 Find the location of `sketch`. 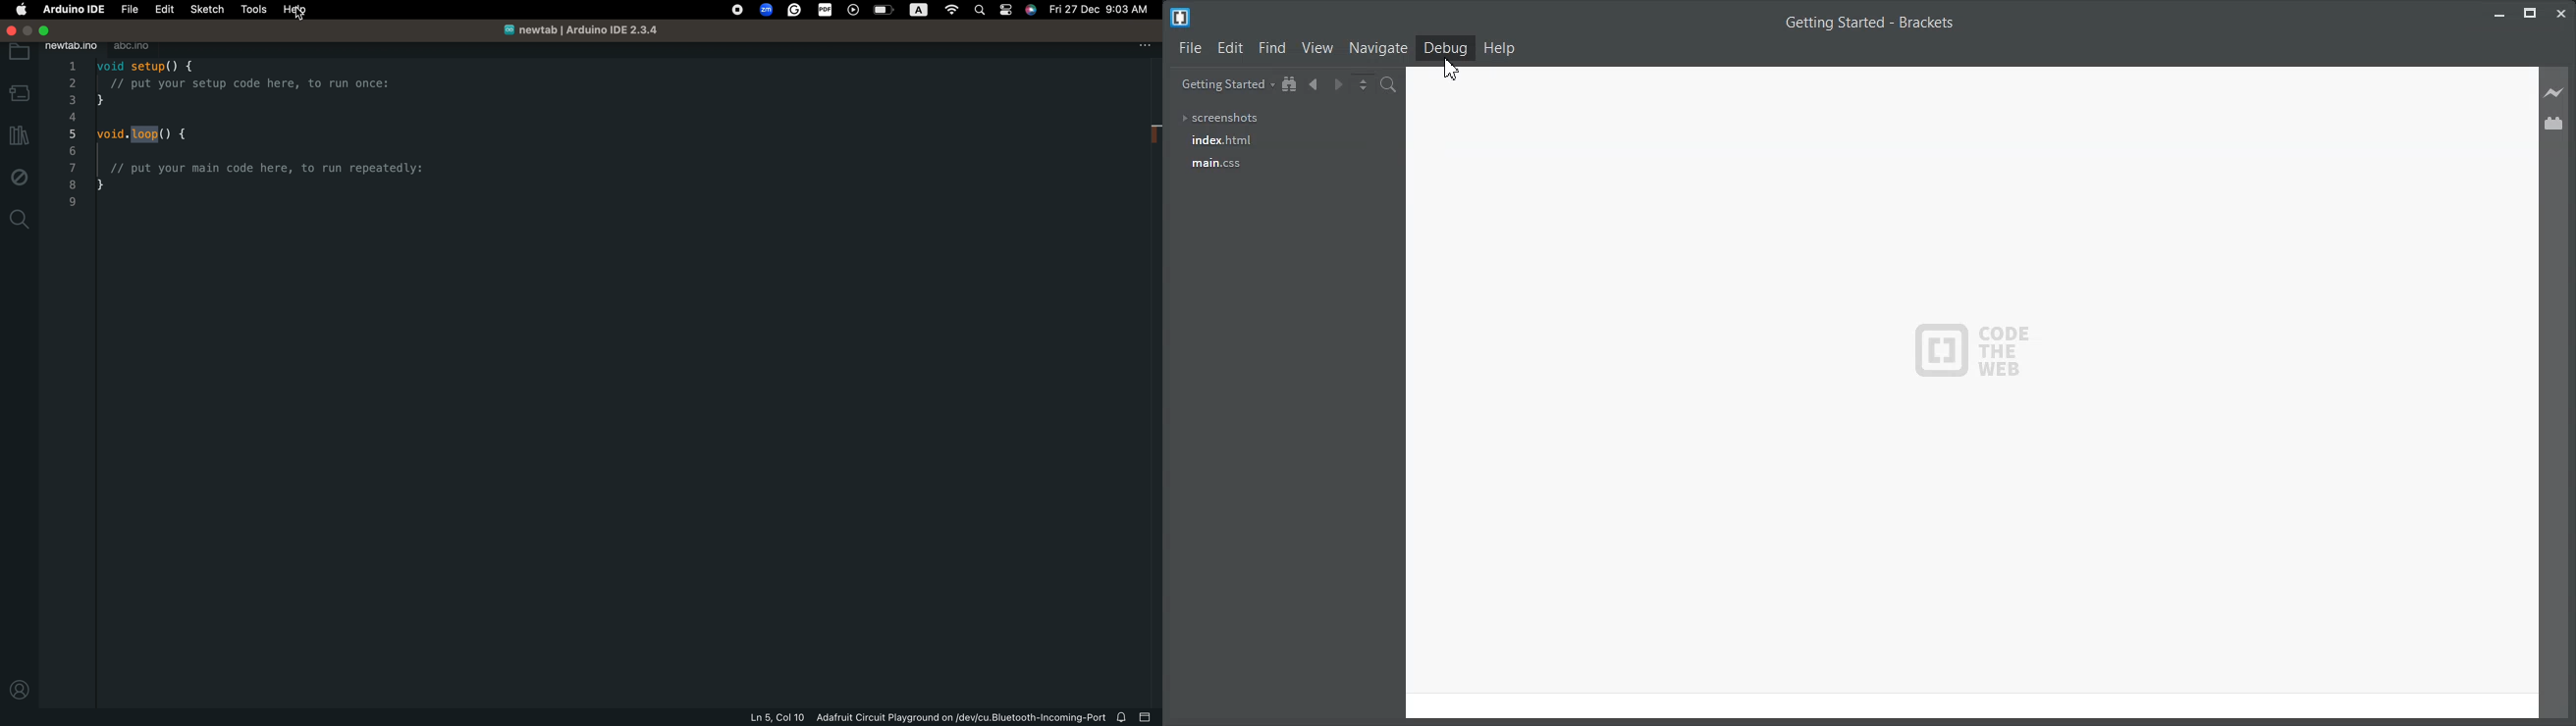

sketch is located at coordinates (204, 9).